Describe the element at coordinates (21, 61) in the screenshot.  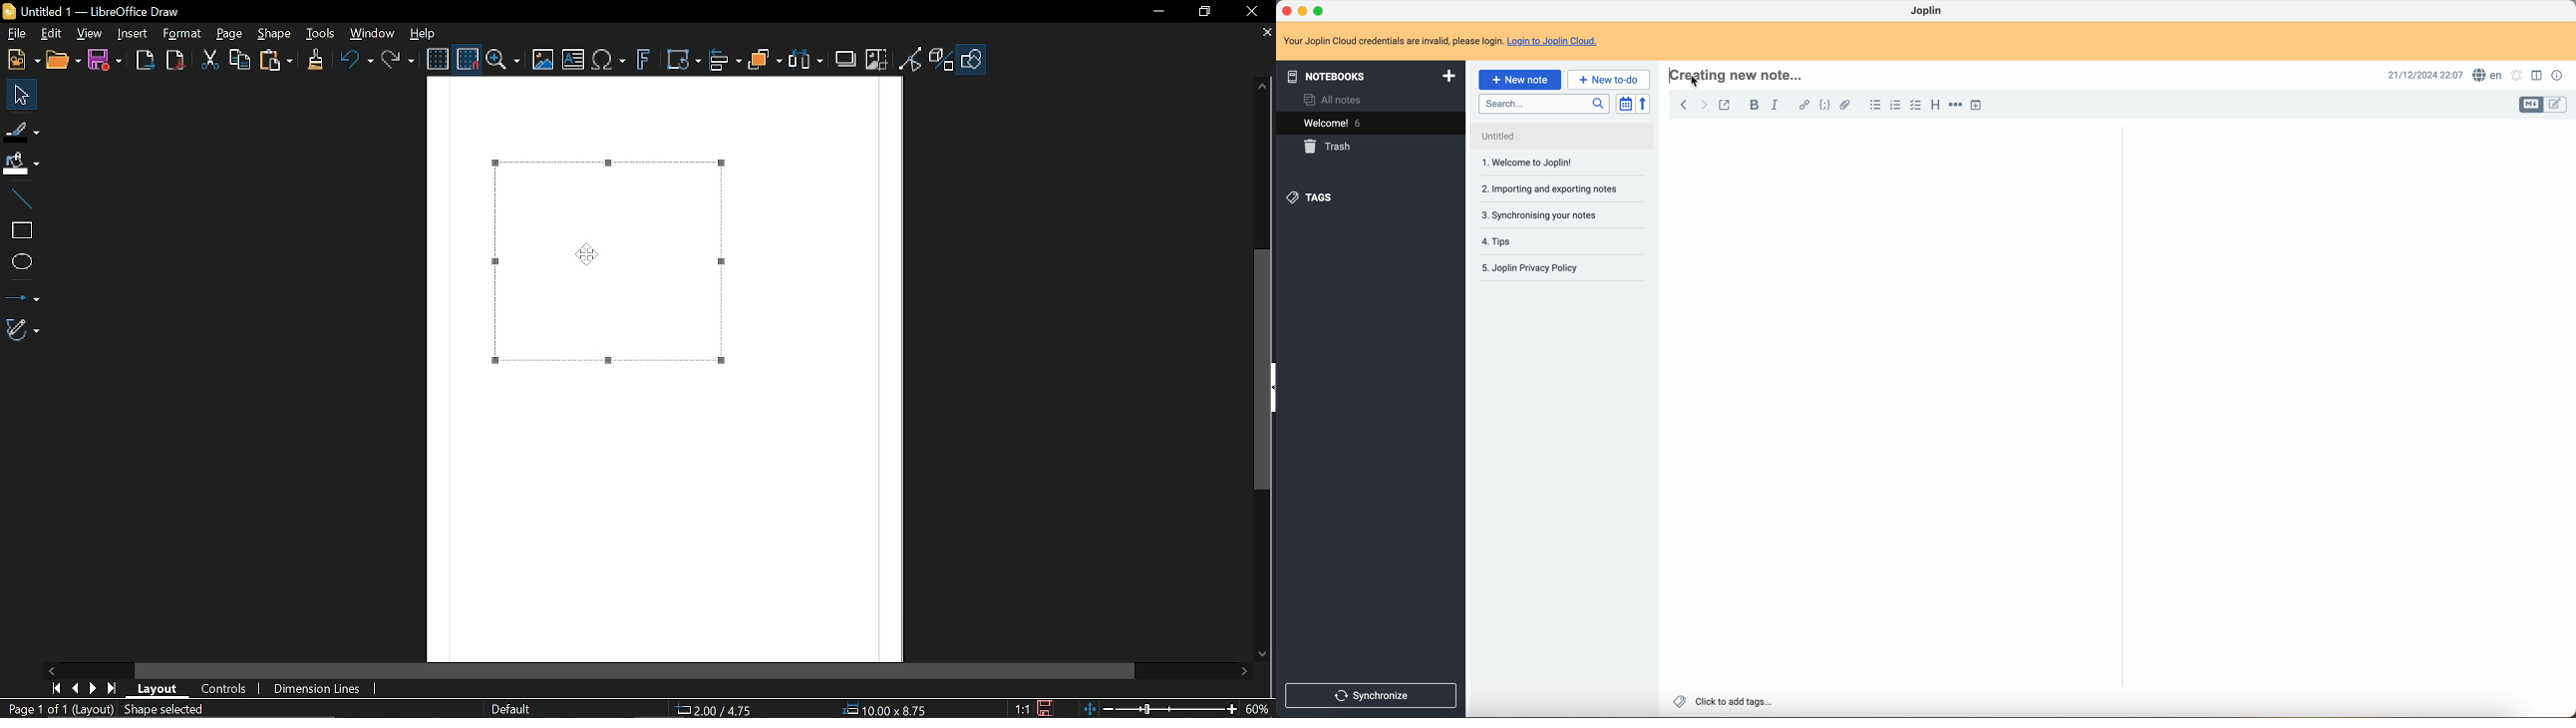
I see `New` at that location.